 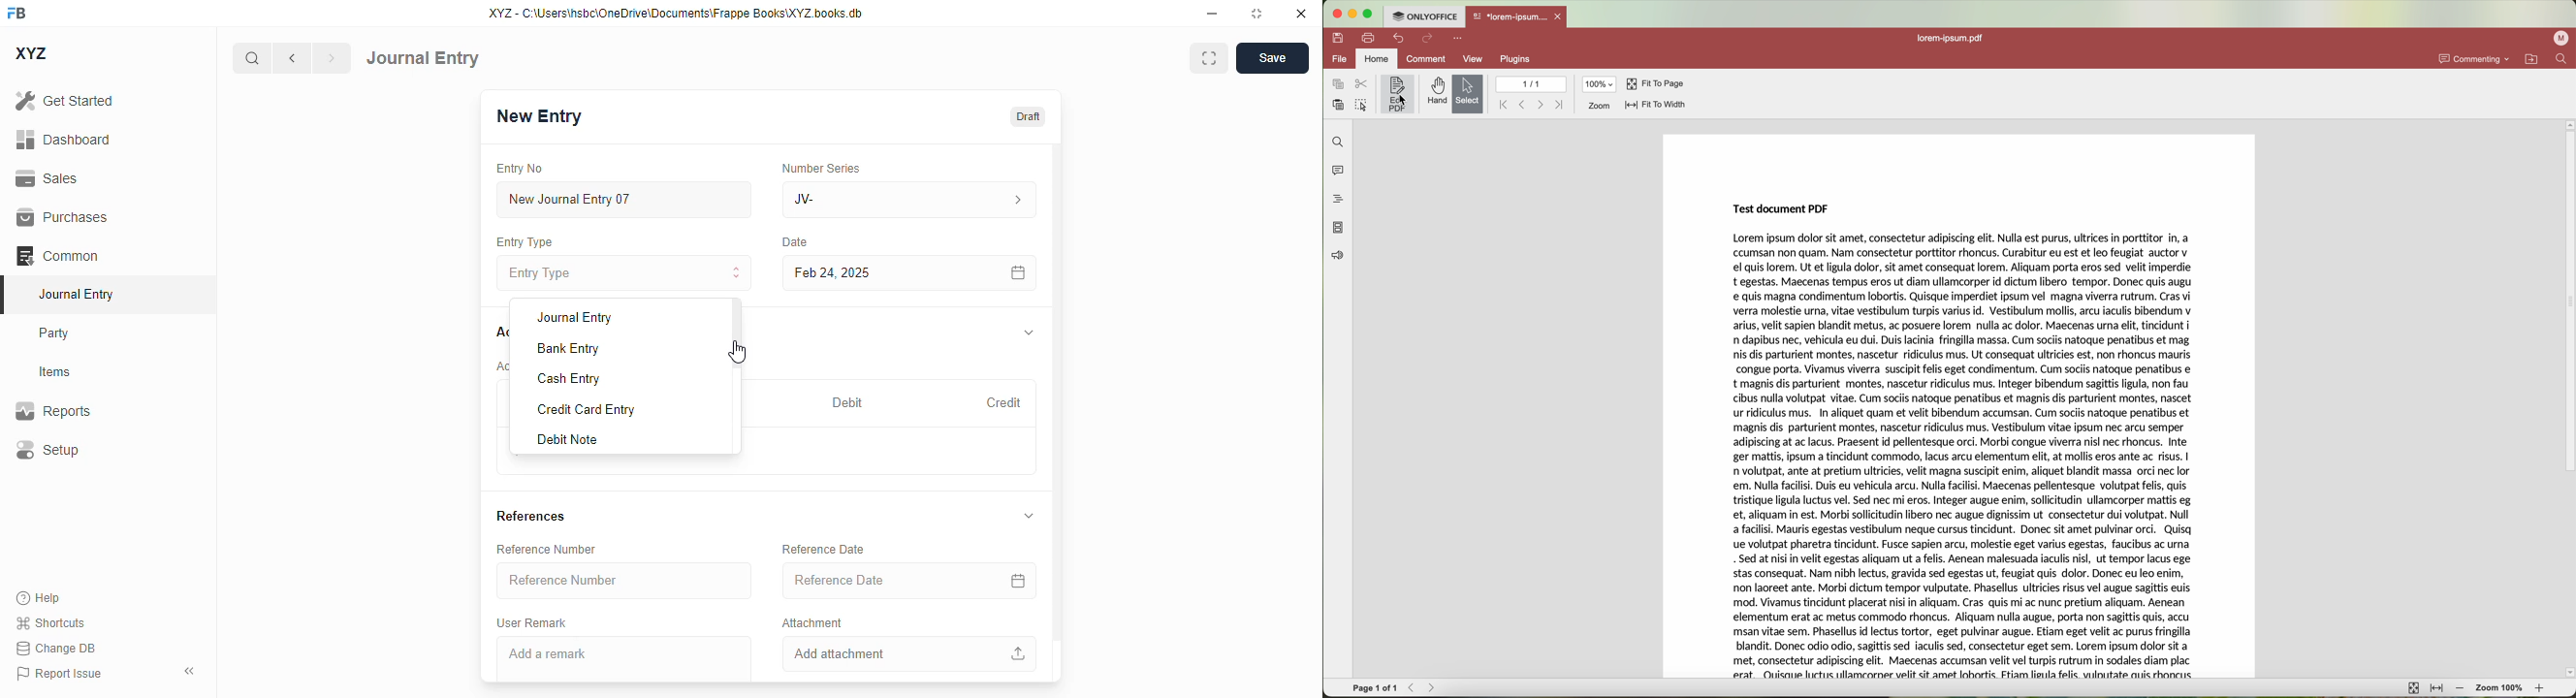 What do you see at coordinates (1560, 103) in the screenshot?
I see `Last page` at bounding box center [1560, 103].